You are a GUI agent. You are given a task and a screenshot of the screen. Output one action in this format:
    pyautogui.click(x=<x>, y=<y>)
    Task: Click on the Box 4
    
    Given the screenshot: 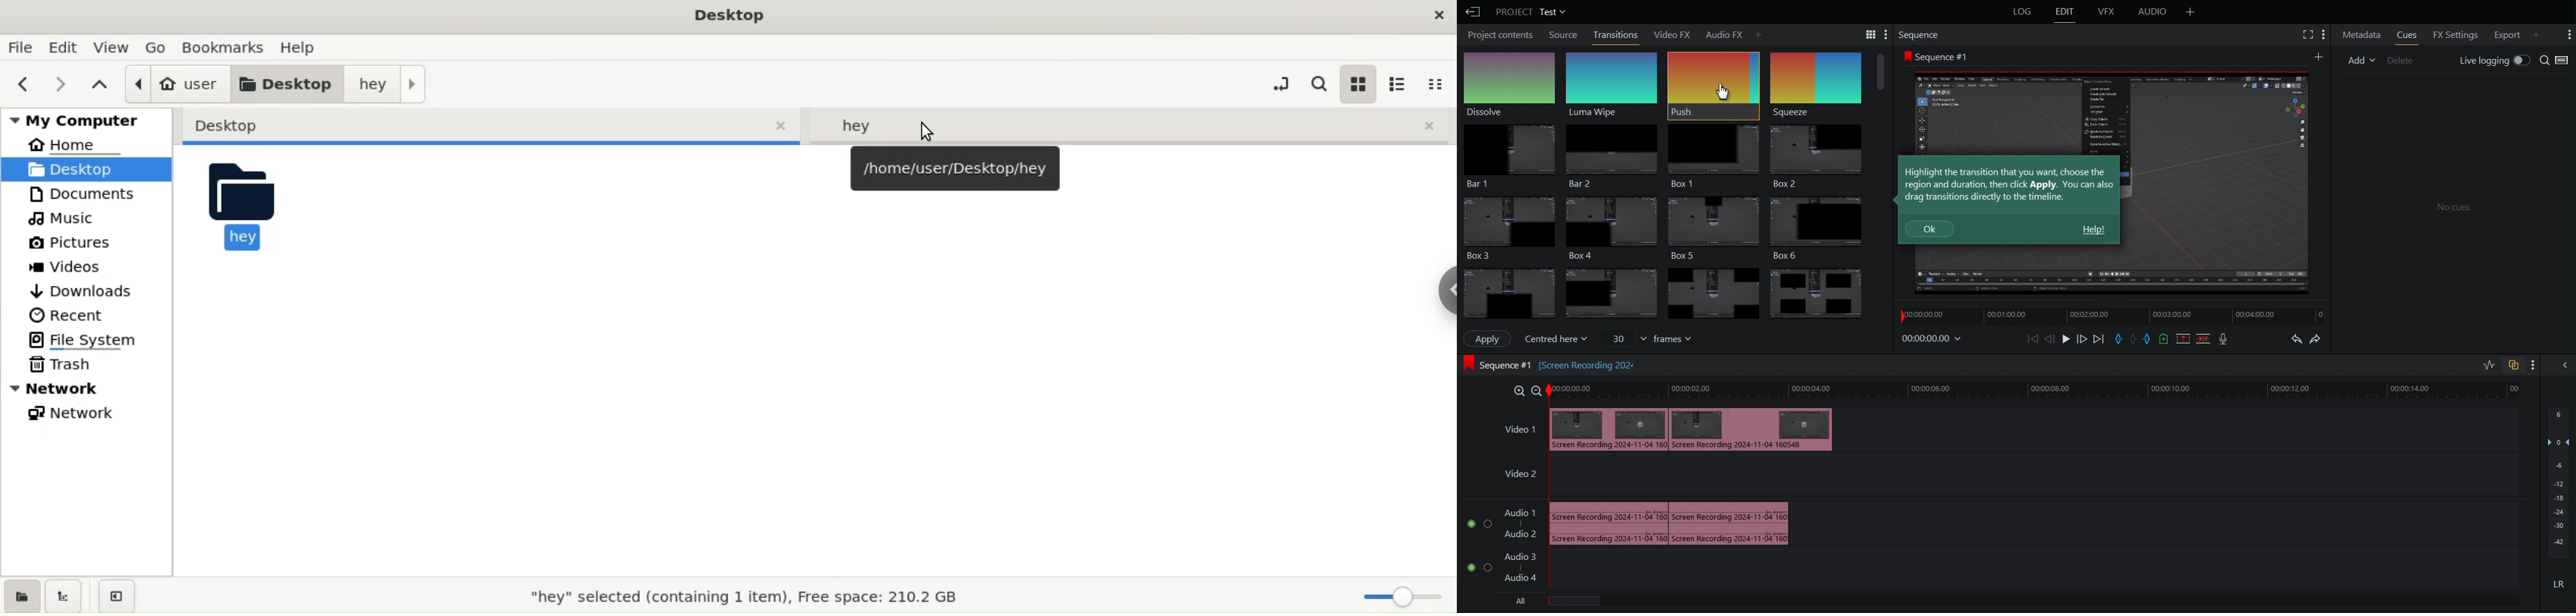 What is the action you would take?
    pyautogui.click(x=1609, y=228)
    